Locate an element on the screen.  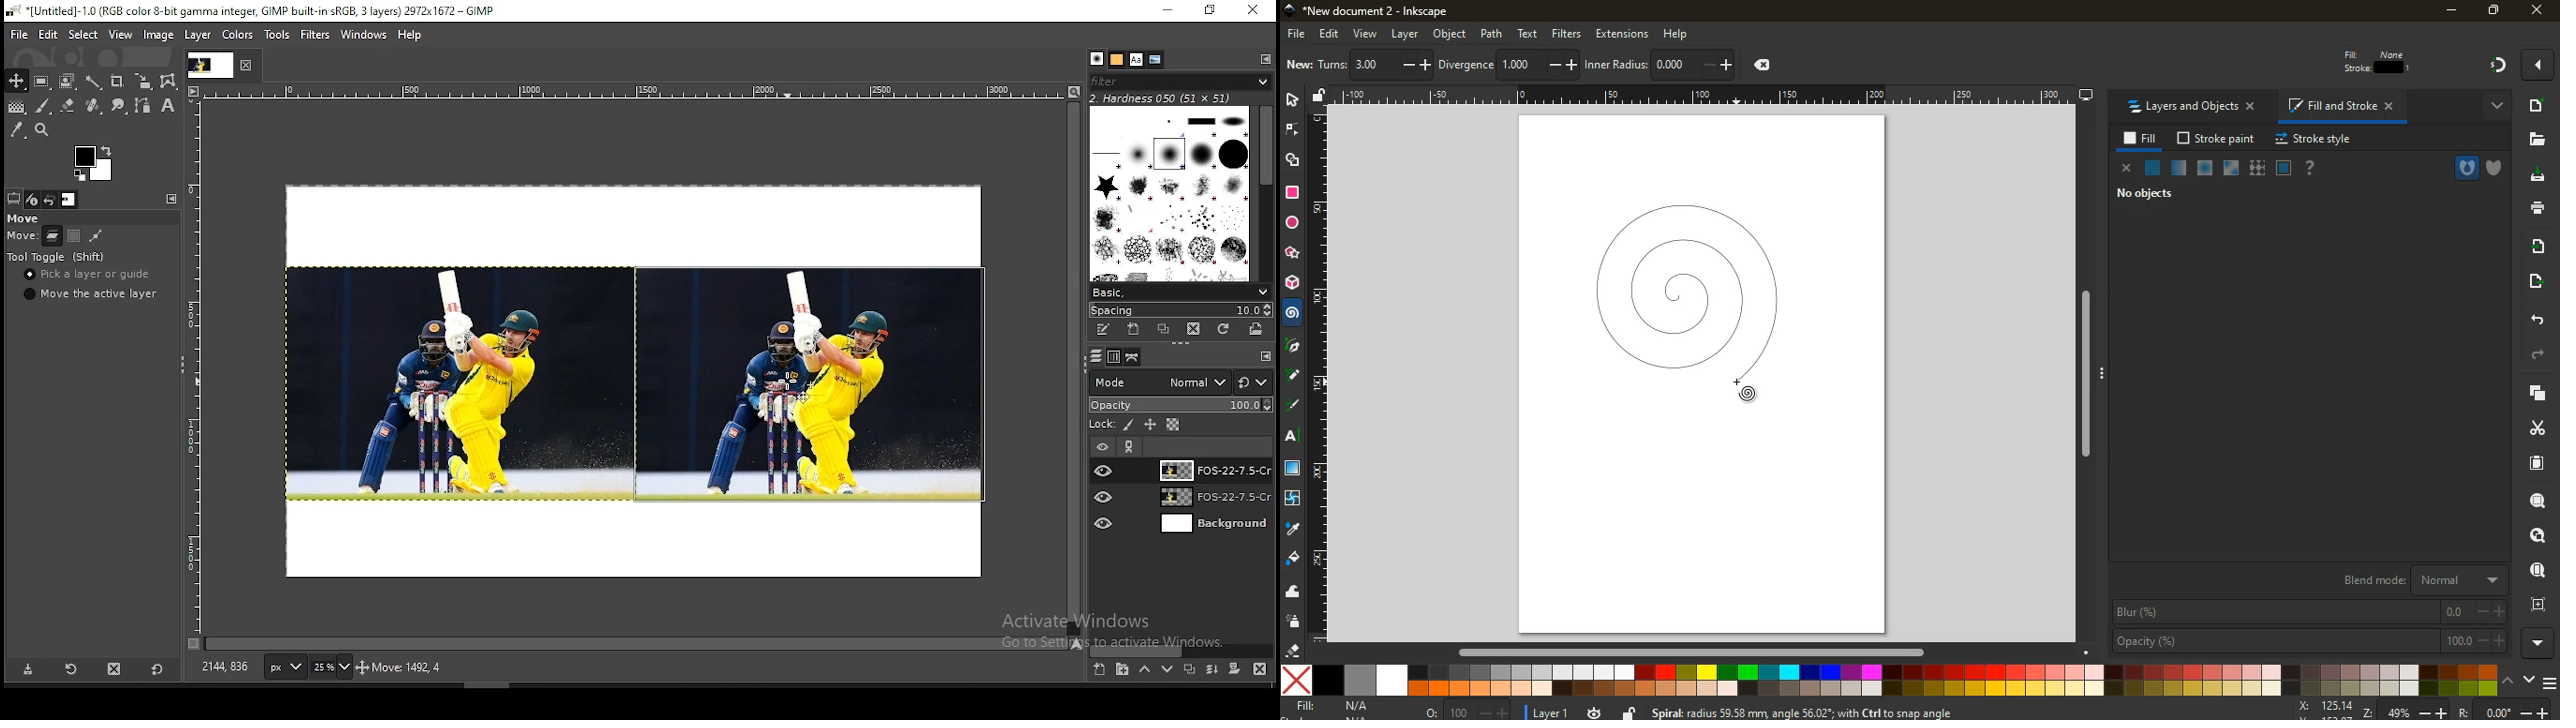
twist is located at coordinates (1293, 499).